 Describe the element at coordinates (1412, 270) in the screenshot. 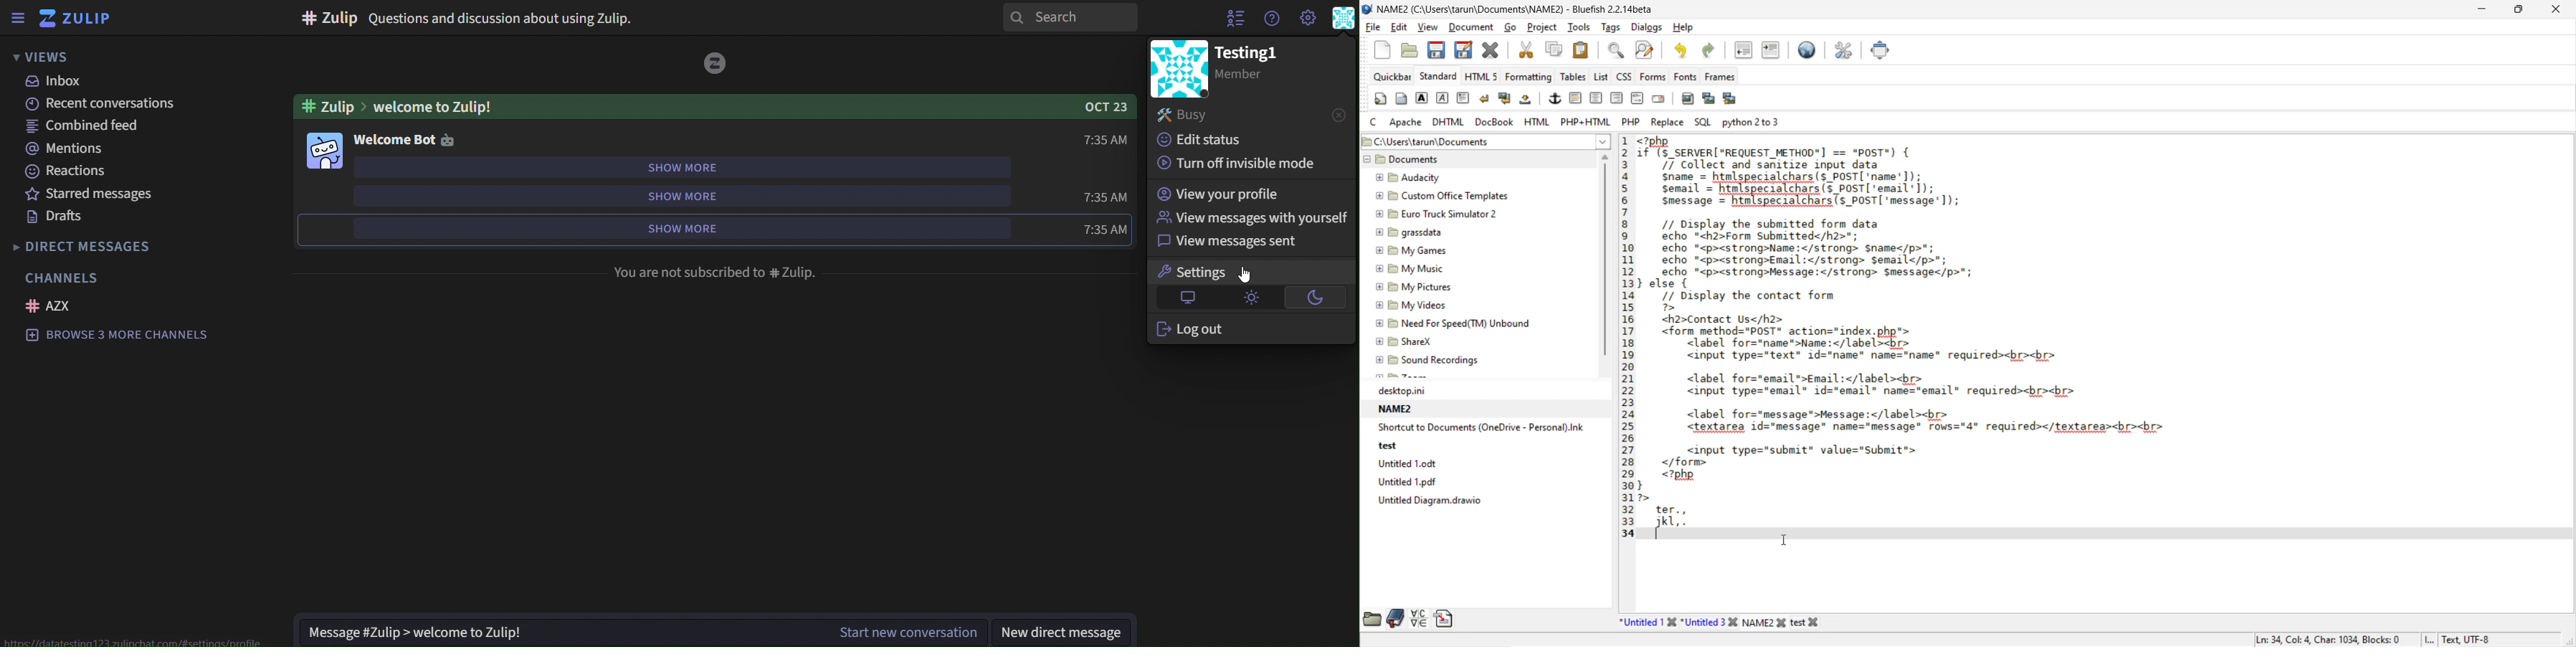

I see `My Music` at that location.